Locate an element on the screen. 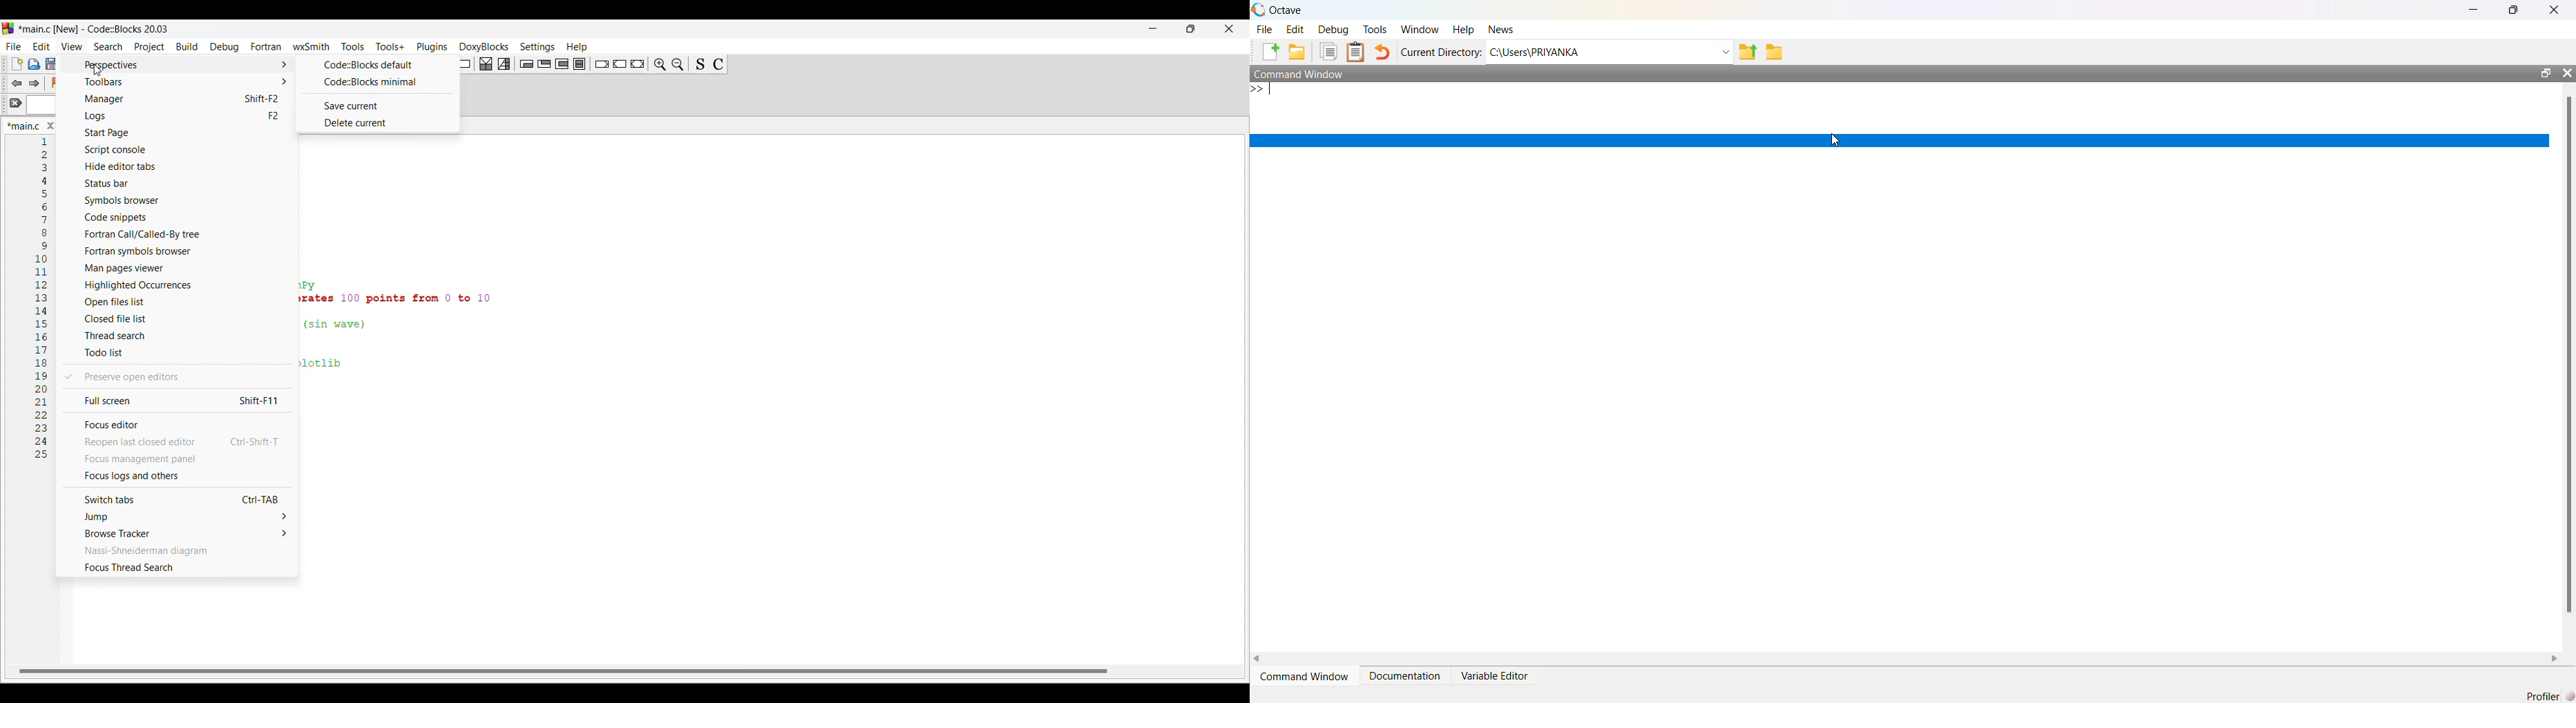 Image resolution: width=2576 pixels, height=728 pixels. Edit menu is located at coordinates (42, 47).